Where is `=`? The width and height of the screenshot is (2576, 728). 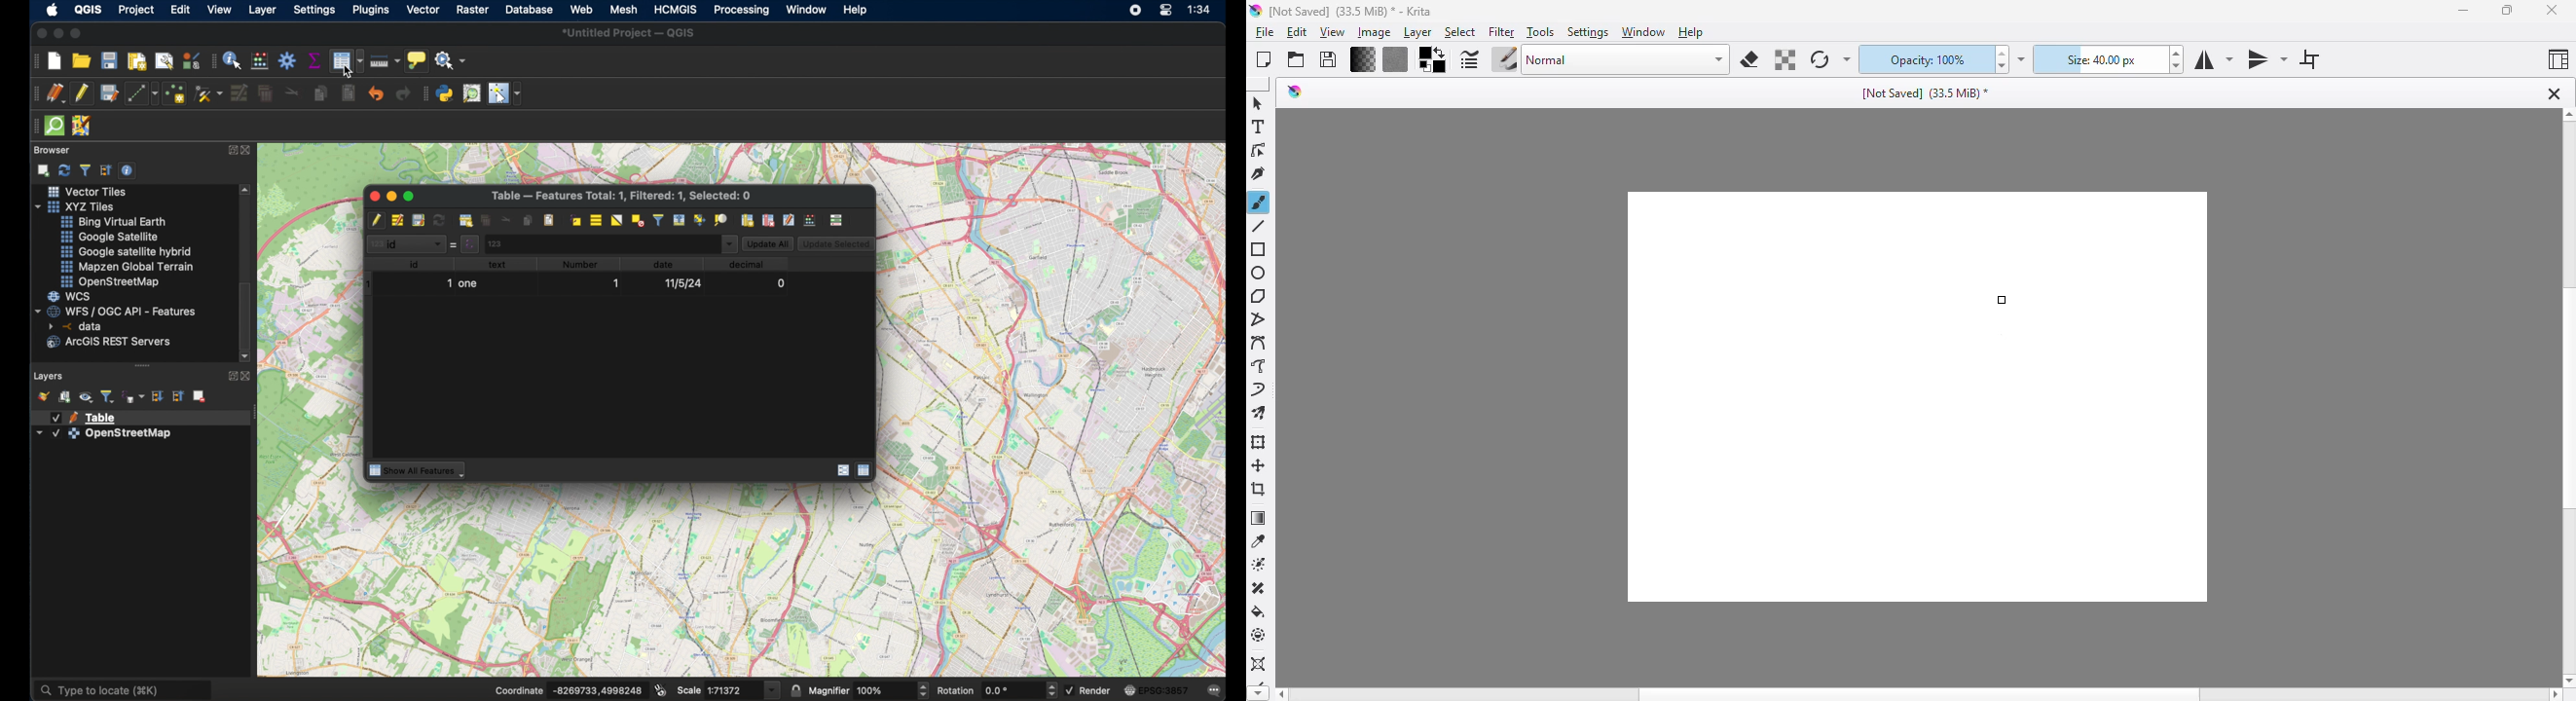 = is located at coordinates (454, 244).